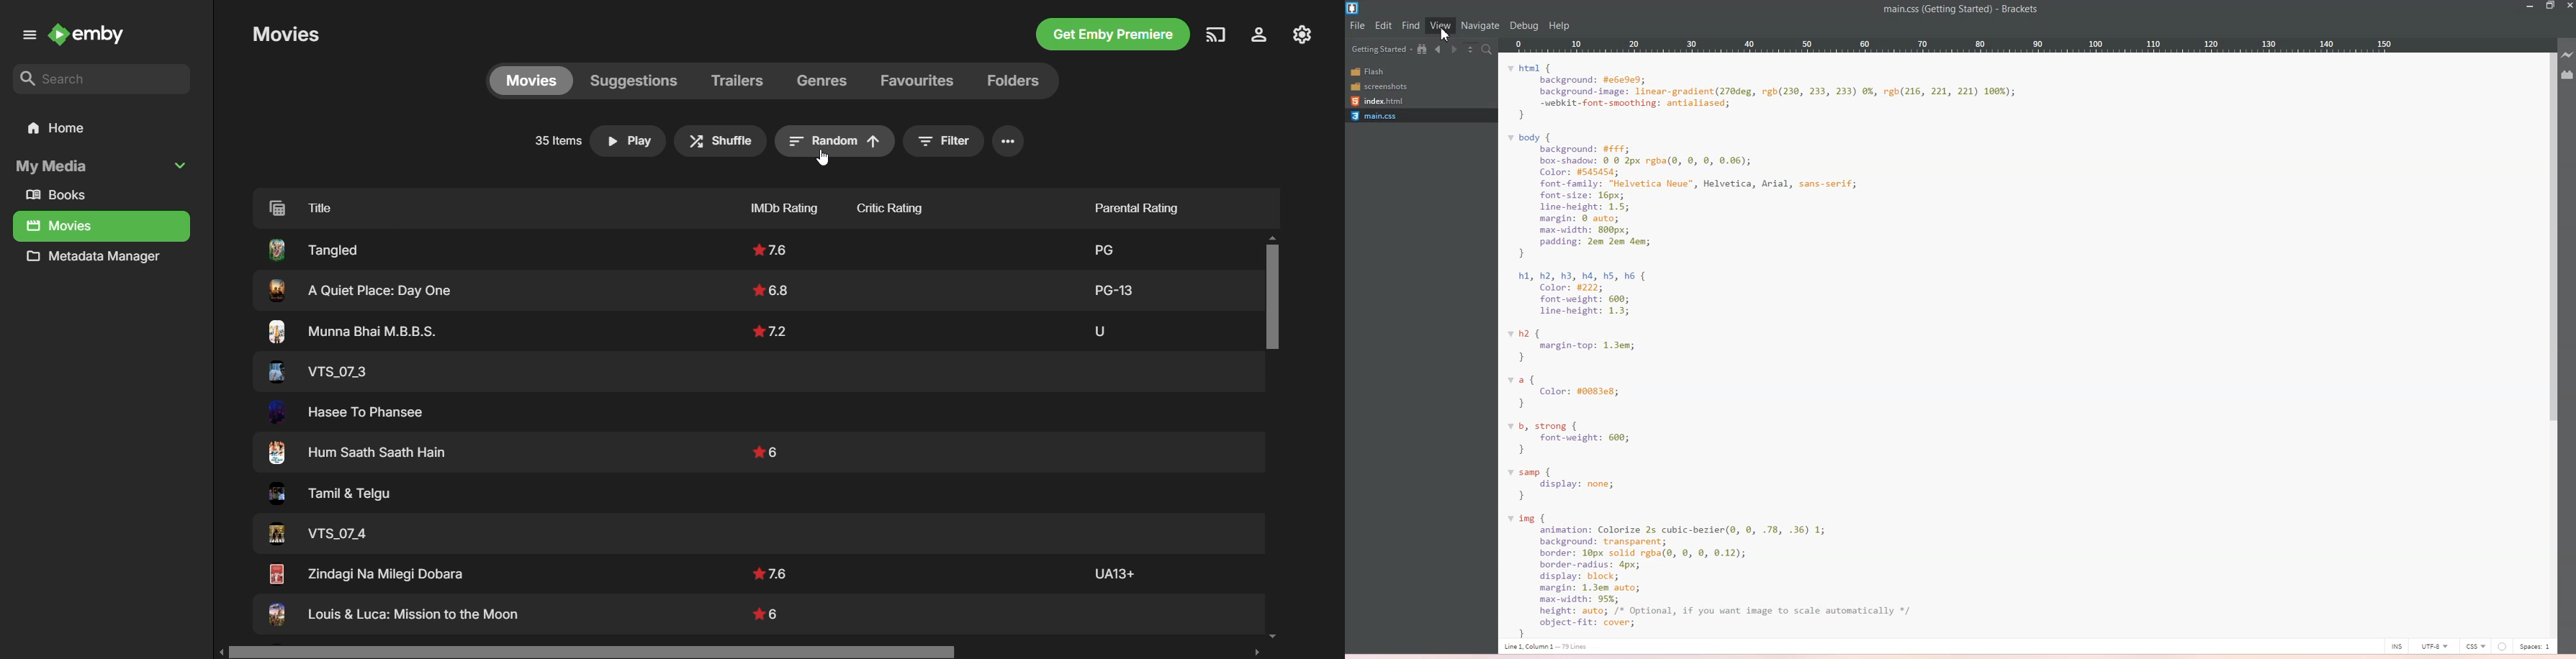 The image size is (2576, 672). Describe the element at coordinates (1470, 49) in the screenshot. I see `Split the view vertically and Horizontally` at that location.